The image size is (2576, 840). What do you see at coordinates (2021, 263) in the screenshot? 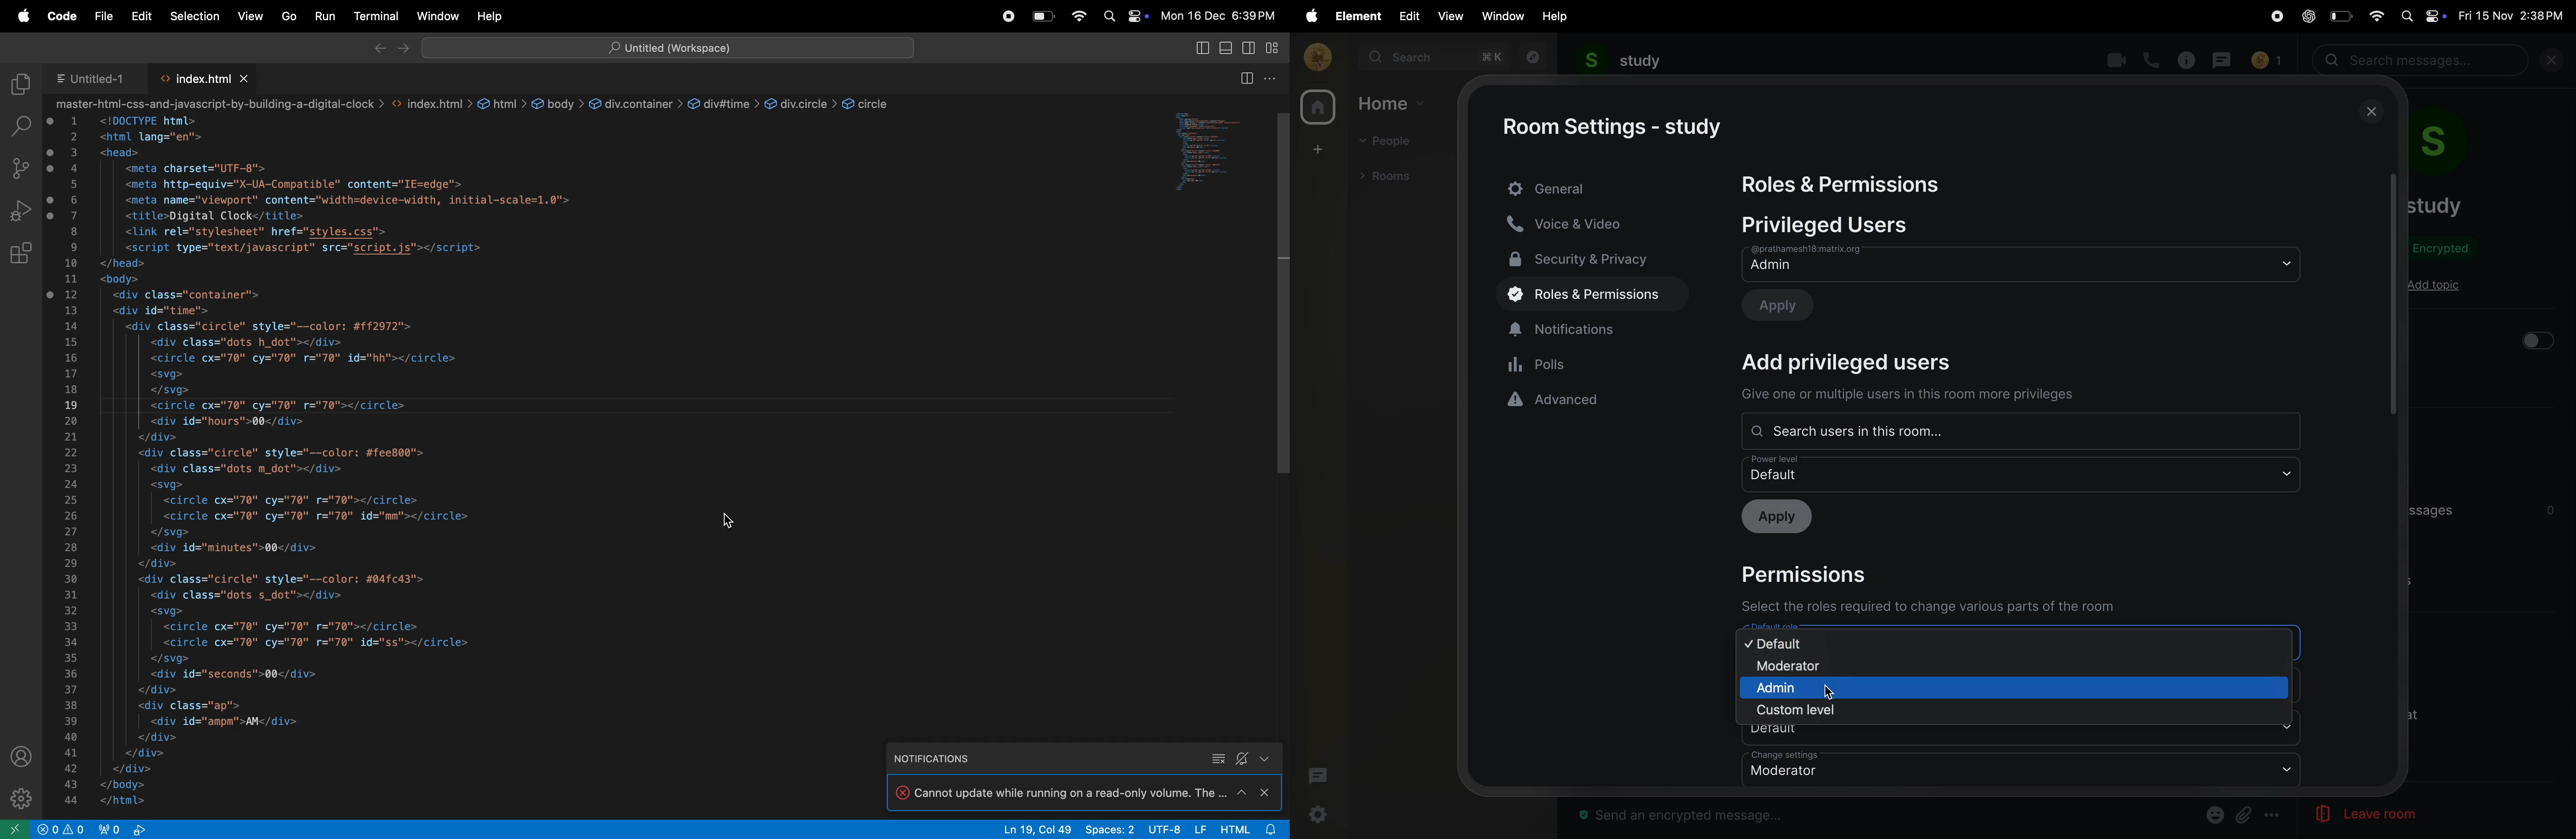
I see `Admin` at bounding box center [2021, 263].